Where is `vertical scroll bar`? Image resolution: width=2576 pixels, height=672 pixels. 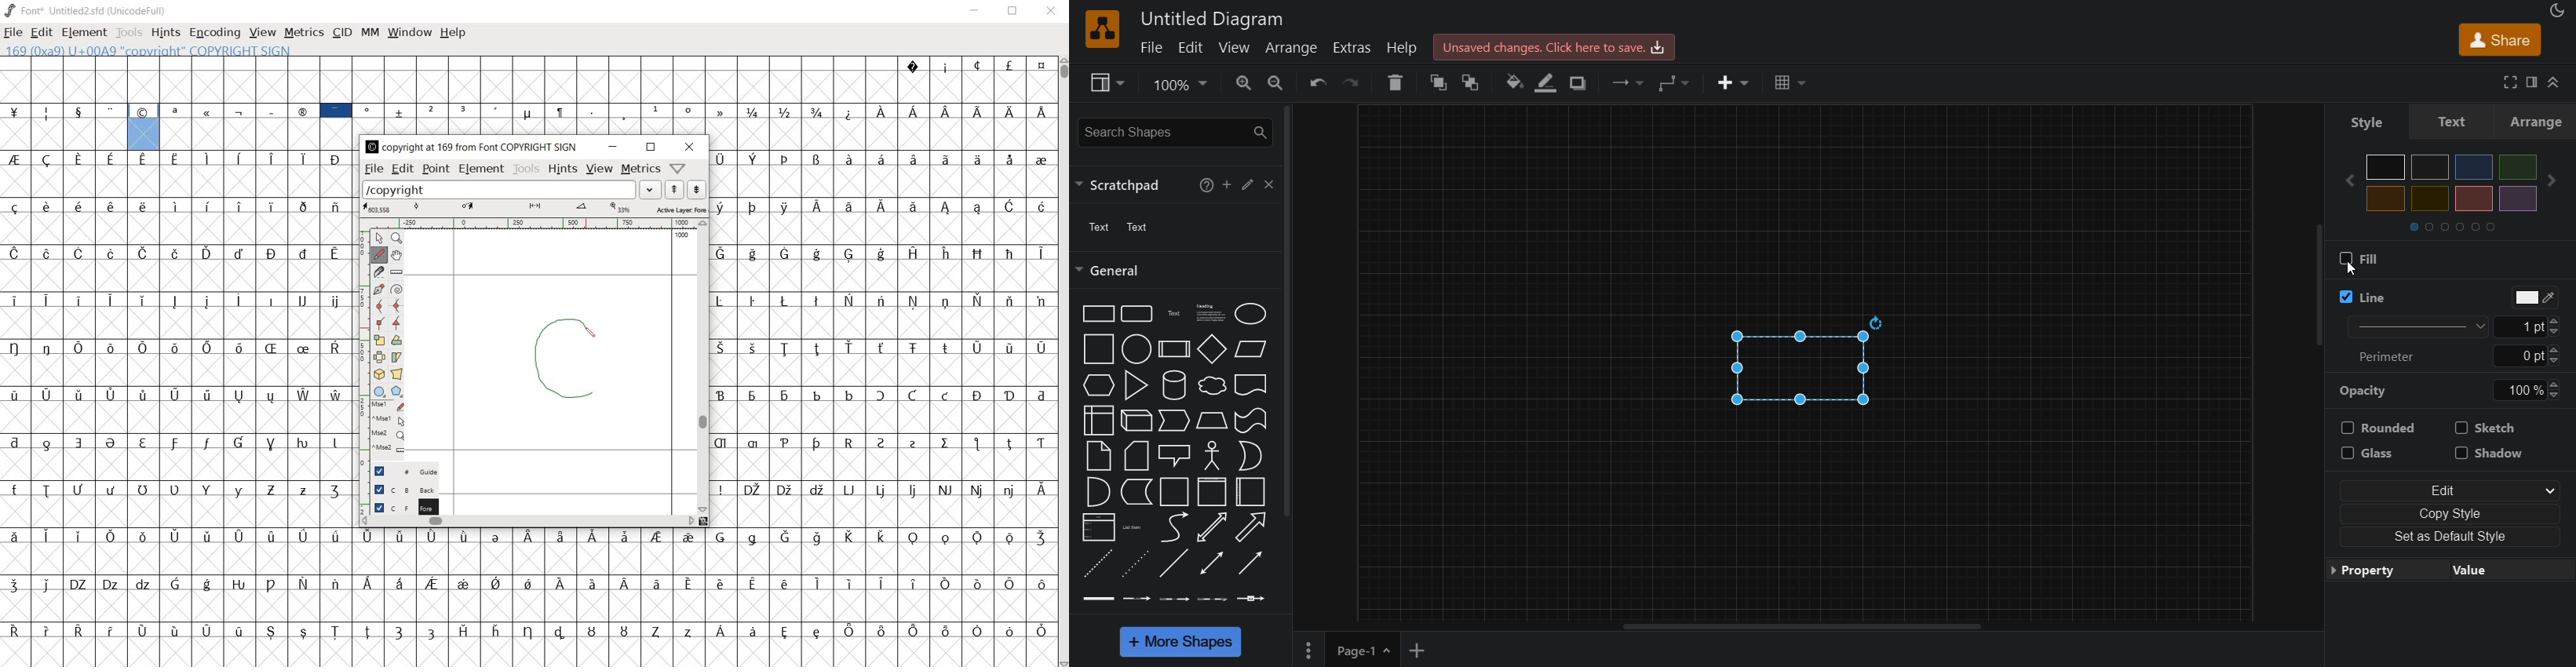 vertical scroll bar is located at coordinates (2318, 288).